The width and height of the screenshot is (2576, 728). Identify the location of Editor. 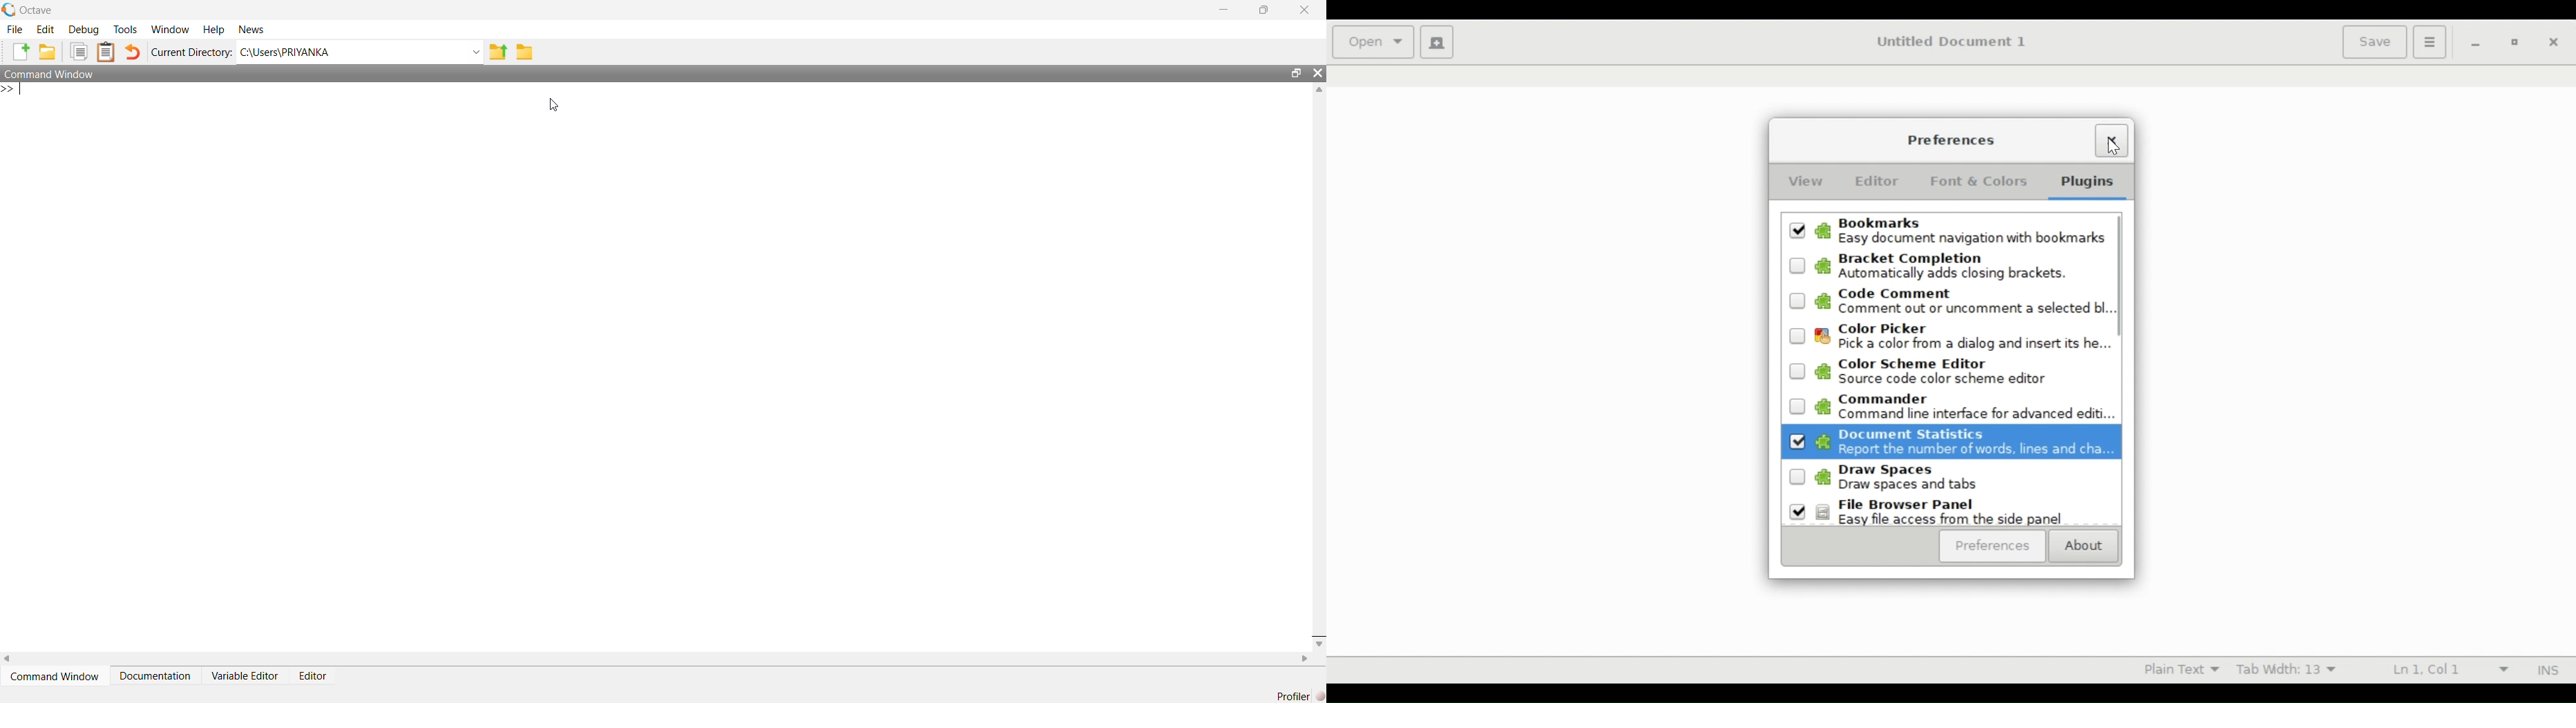
(315, 677).